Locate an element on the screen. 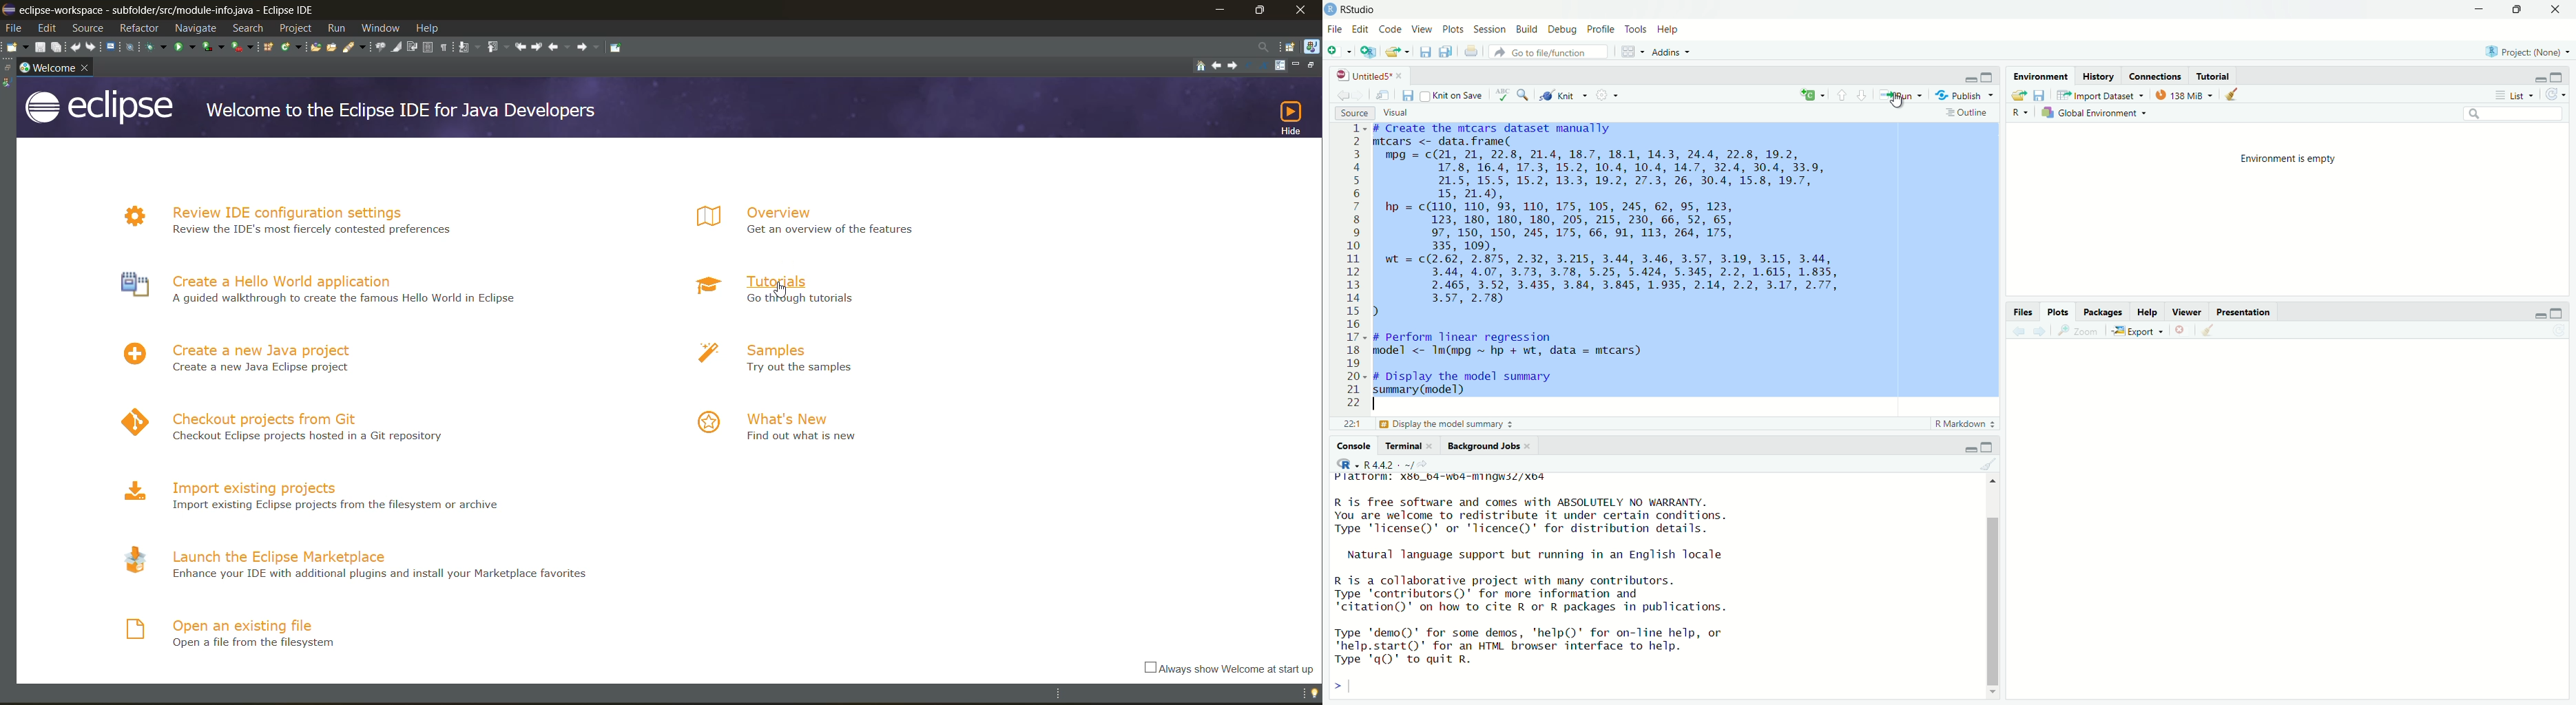 This screenshot has height=728, width=2576. close is located at coordinates (1403, 76).